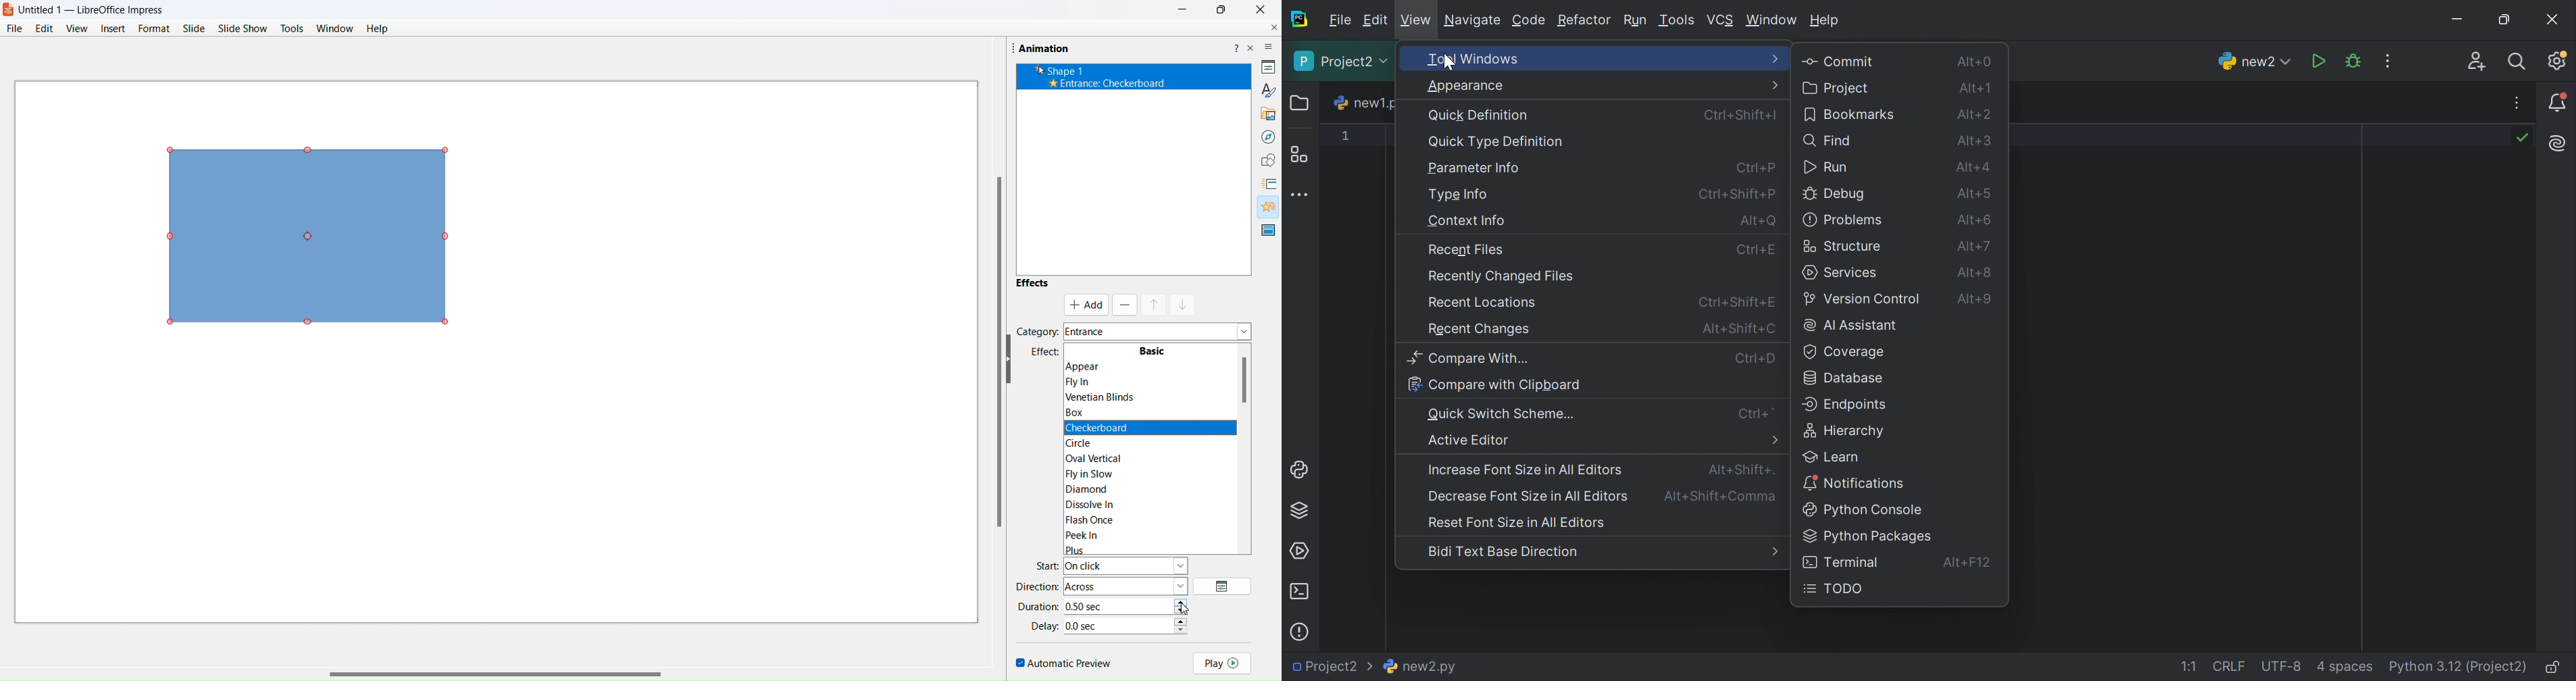  I want to click on Flash Once, so click(1100, 520).